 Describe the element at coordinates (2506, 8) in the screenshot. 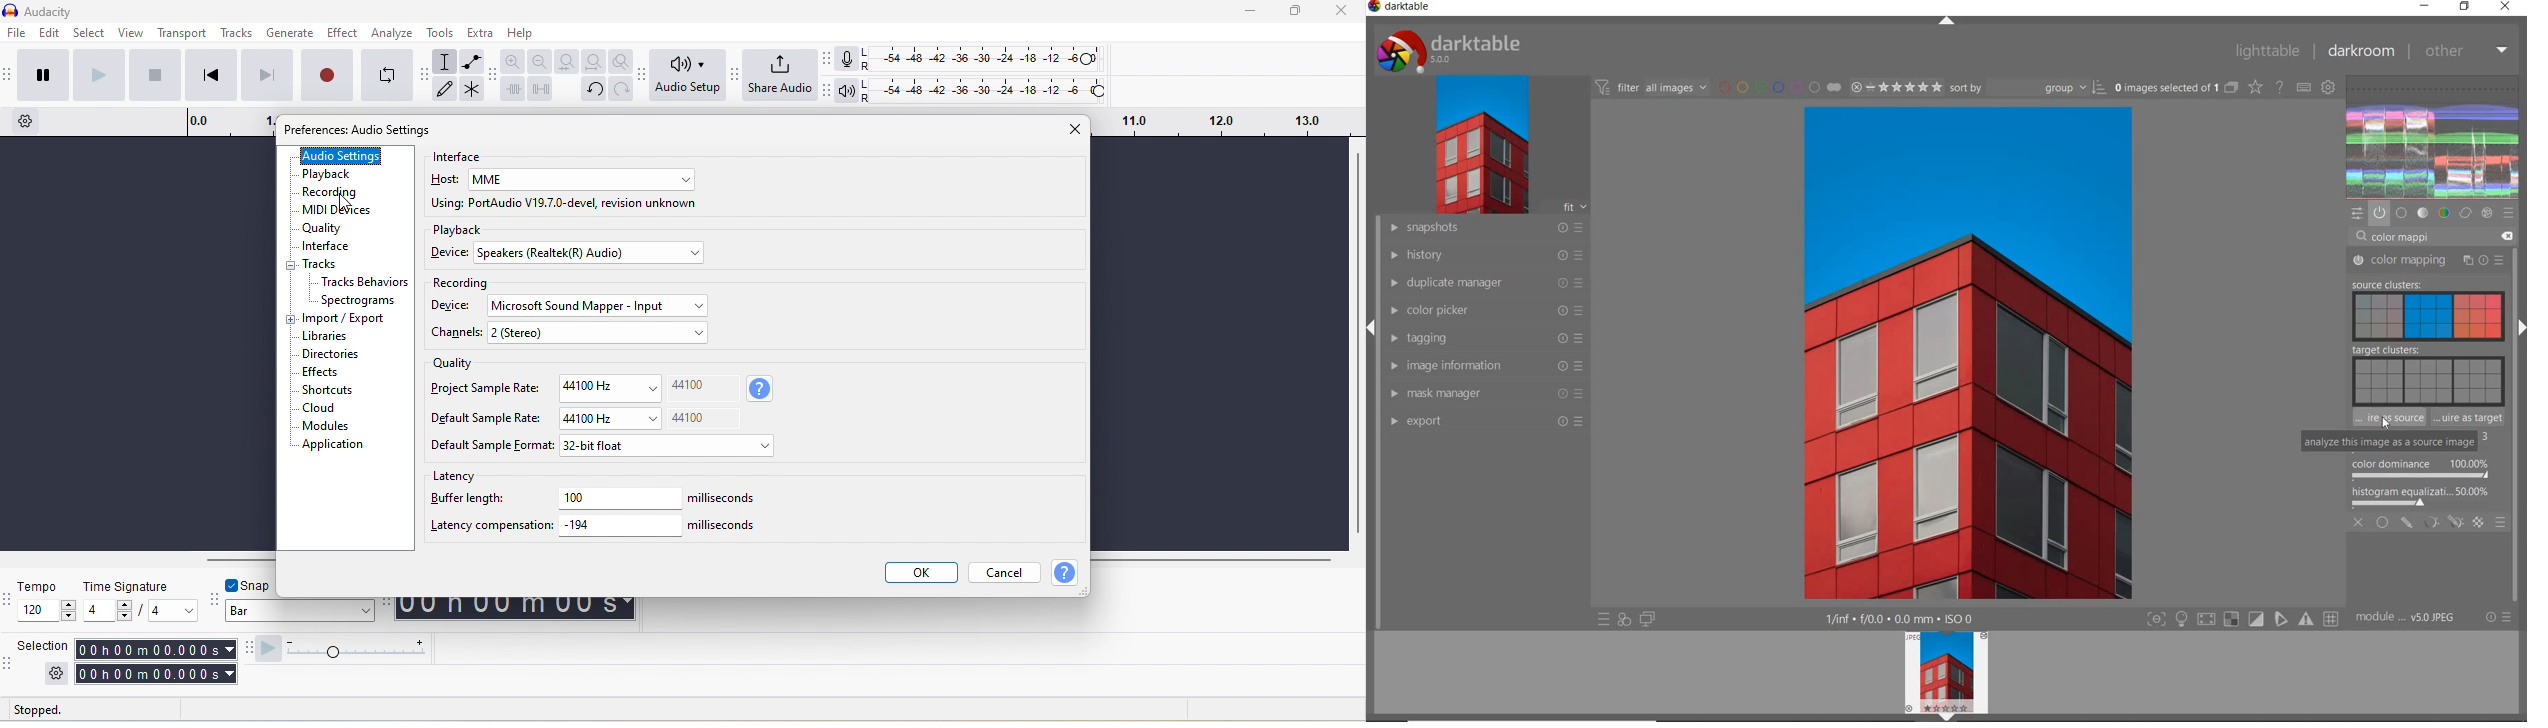

I see `close` at that location.